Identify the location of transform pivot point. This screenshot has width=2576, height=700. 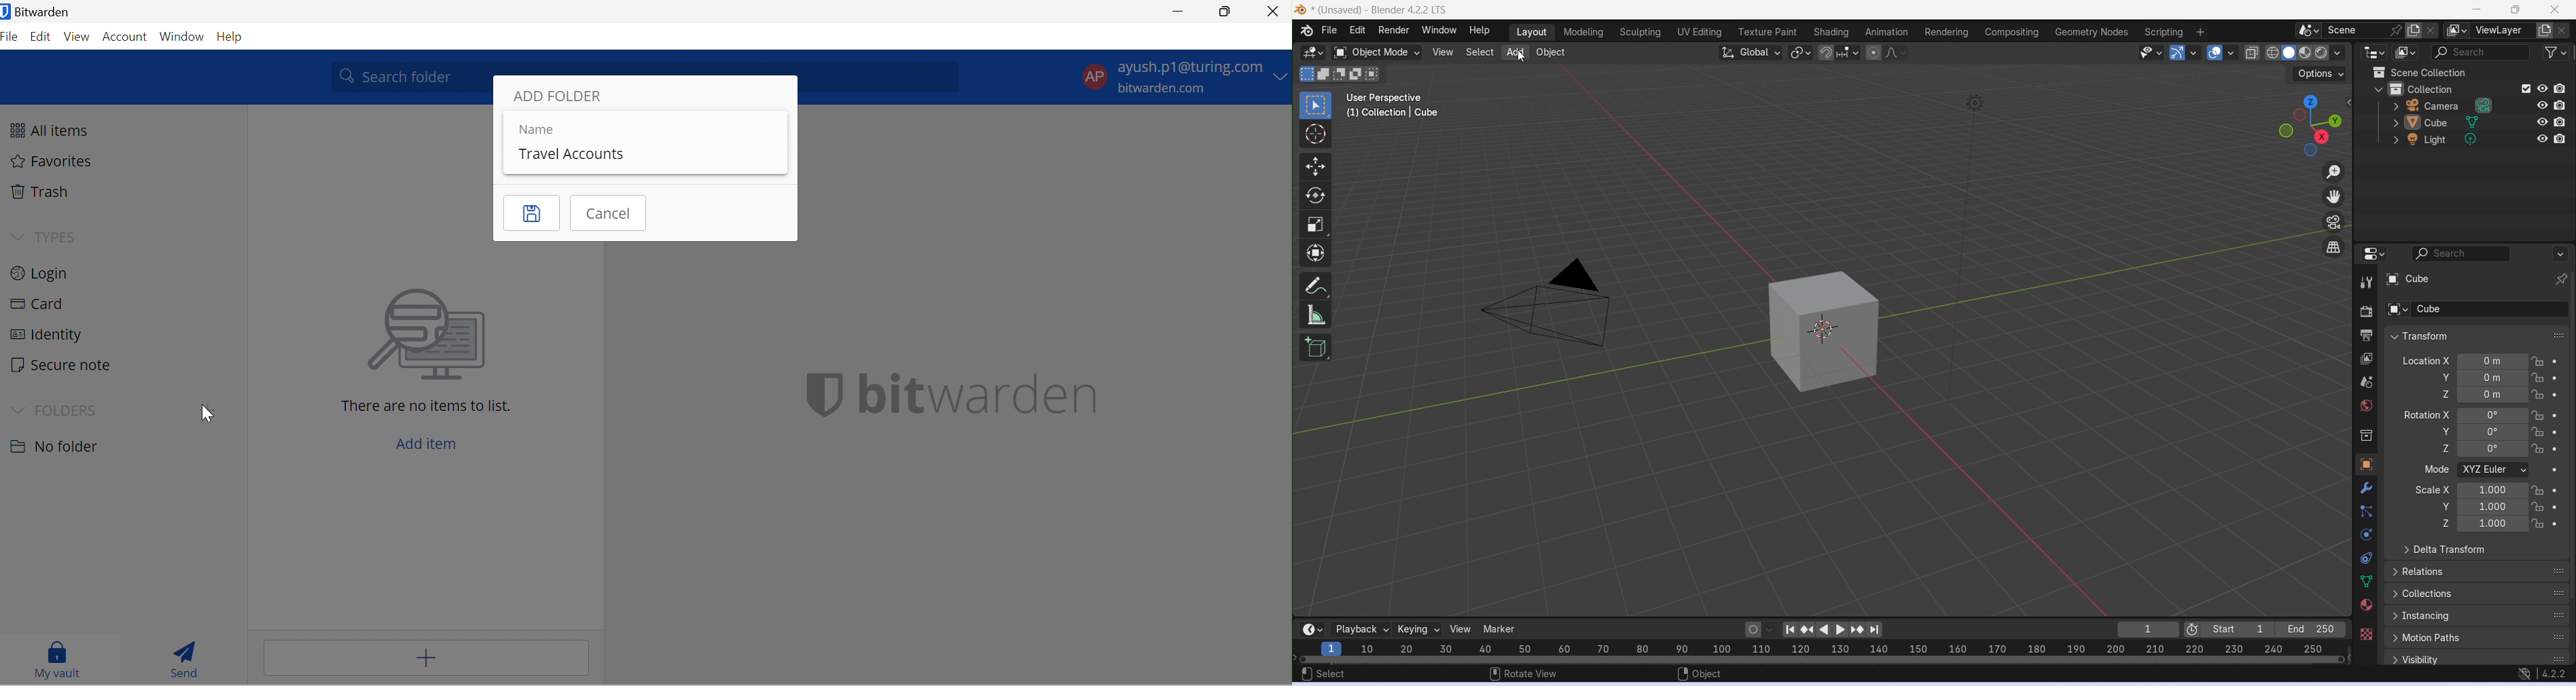
(1802, 53).